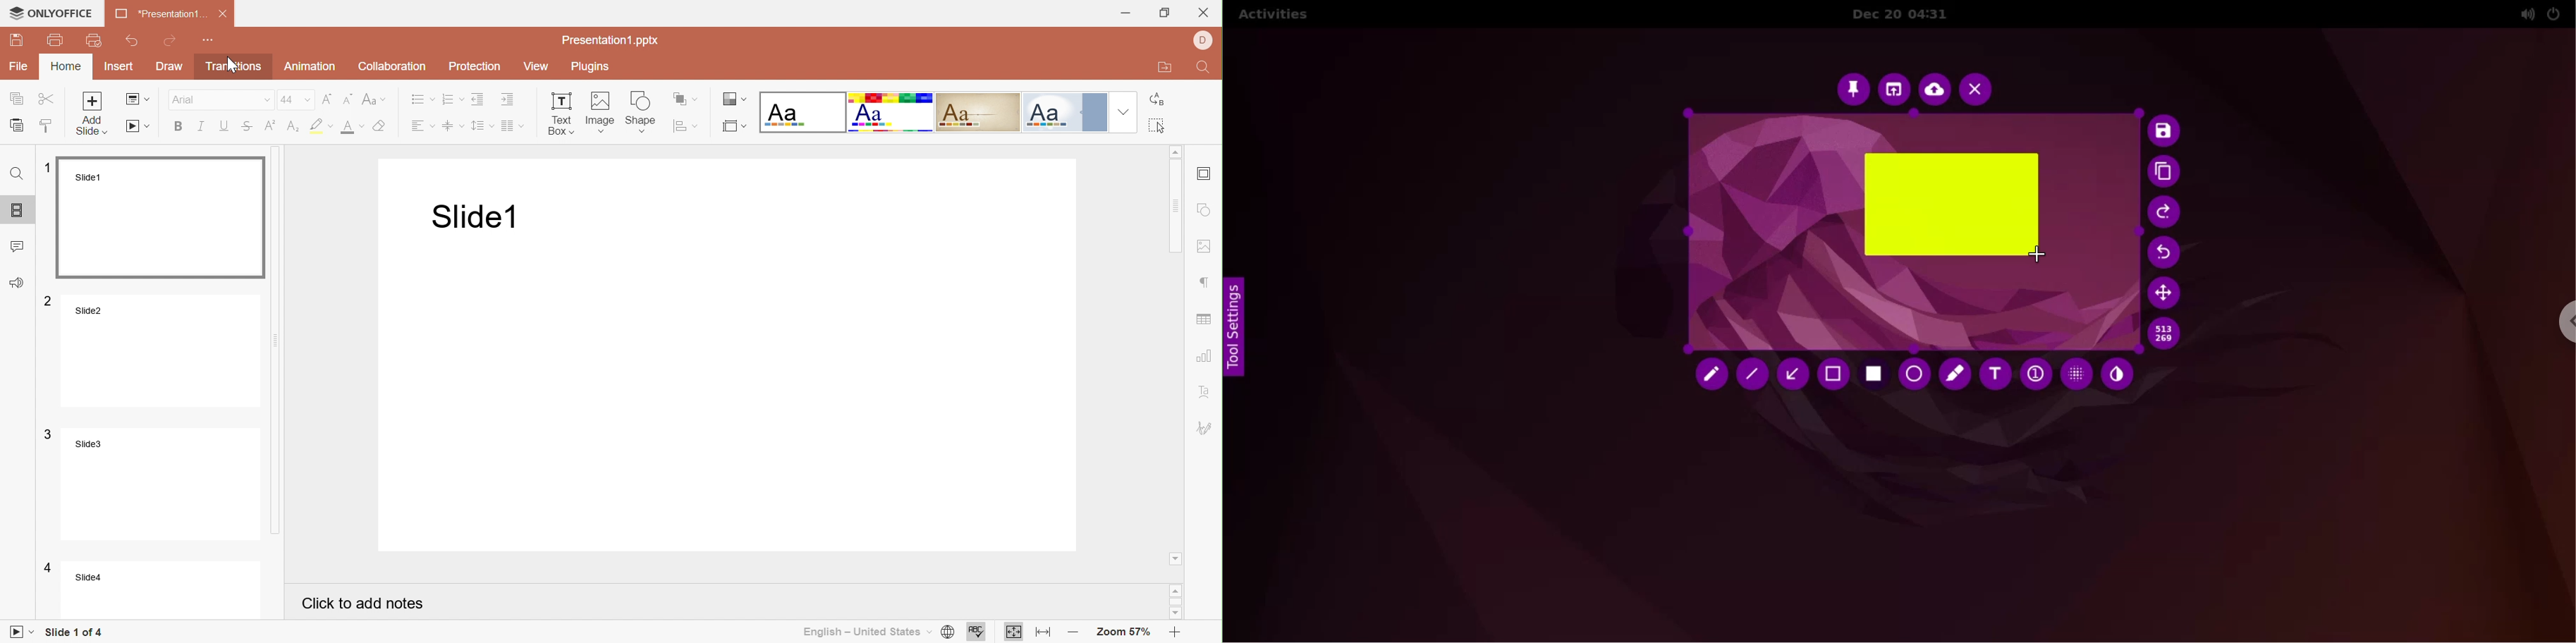  What do you see at coordinates (482, 127) in the screenshot?
I see `Line spacing` at bounding box center [482, 127].